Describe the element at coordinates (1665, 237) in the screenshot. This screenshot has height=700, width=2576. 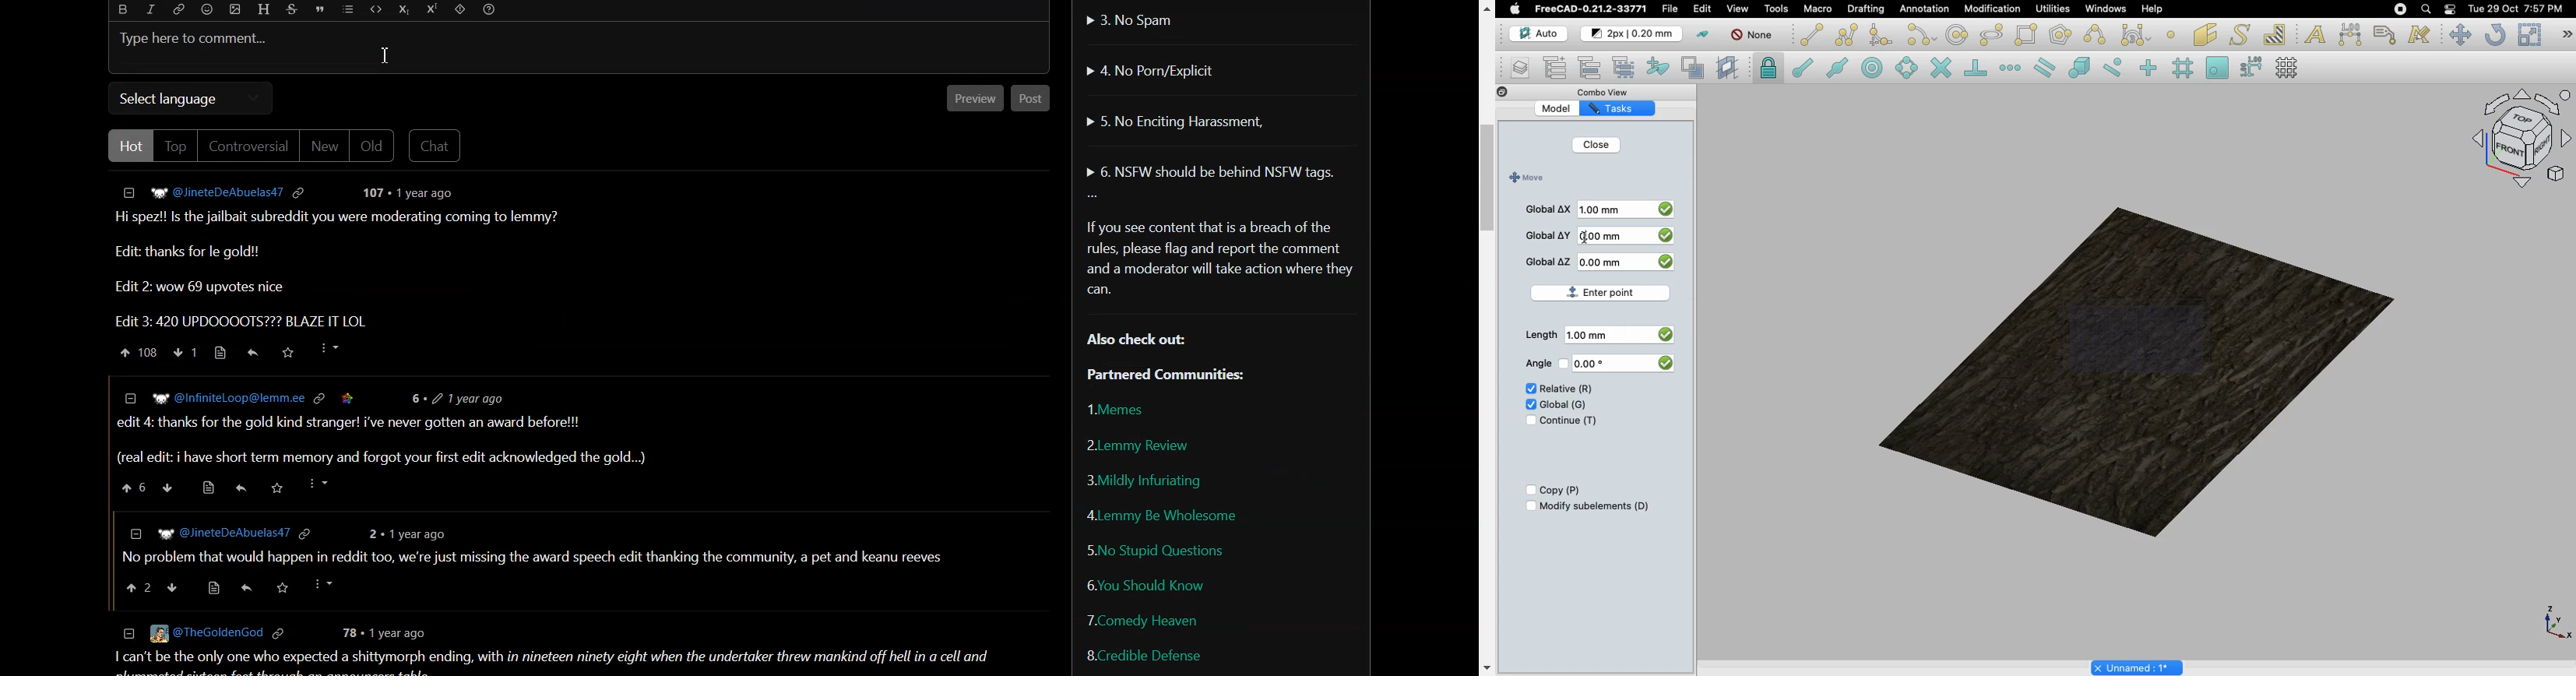
I see `checkbox` at that location.